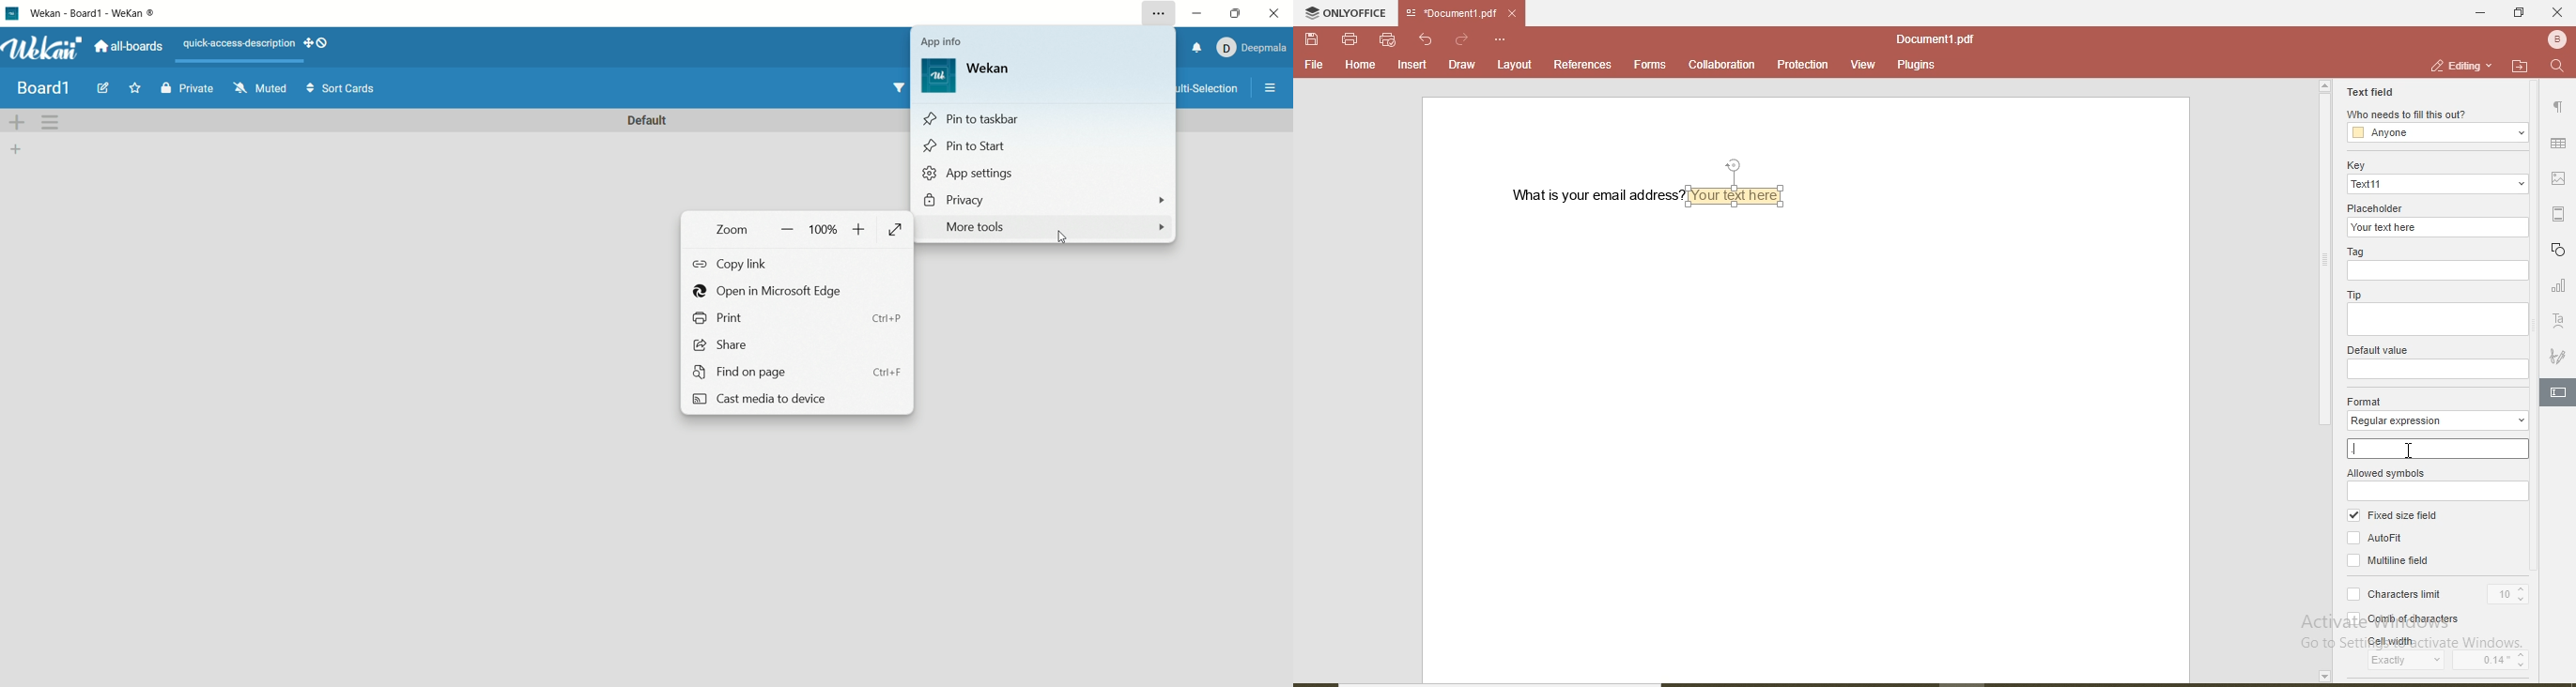 This screenshot has height=700, width=2576. Describe the element at coordinates (1252, 49) in the screenshot. I see `account` at that location.